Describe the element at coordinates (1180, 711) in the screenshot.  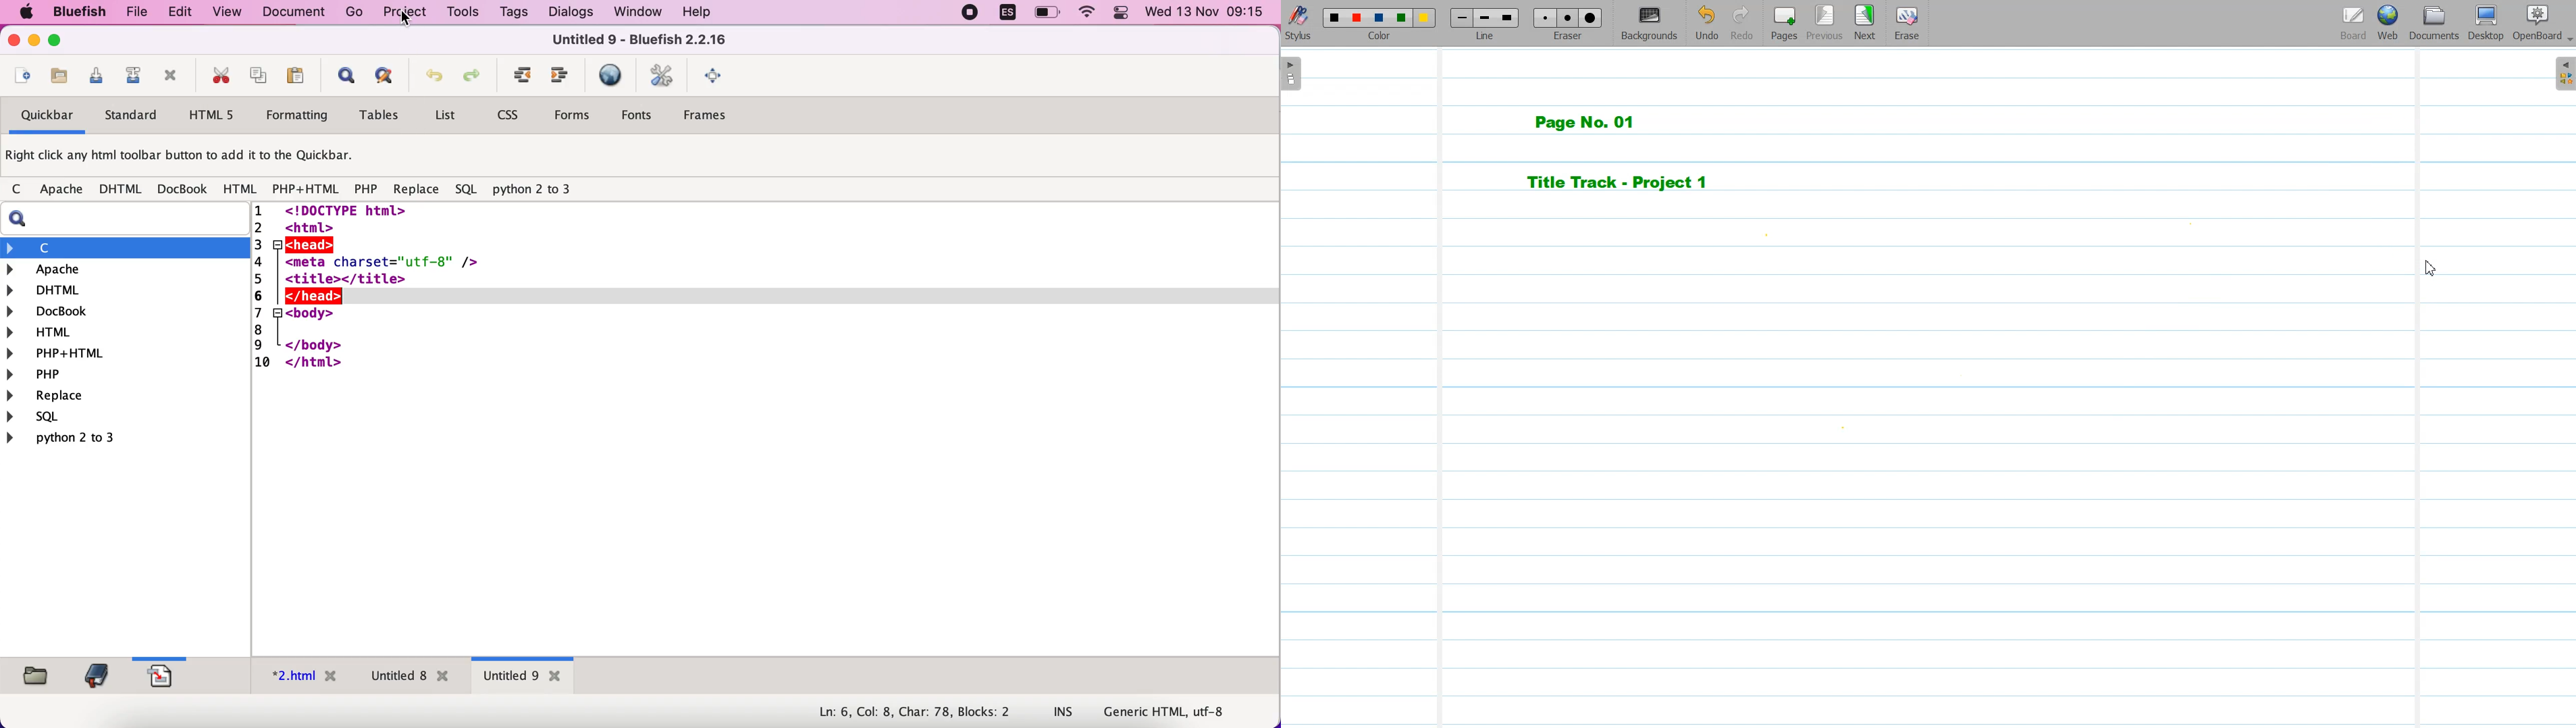
I see `generic html` at that location.